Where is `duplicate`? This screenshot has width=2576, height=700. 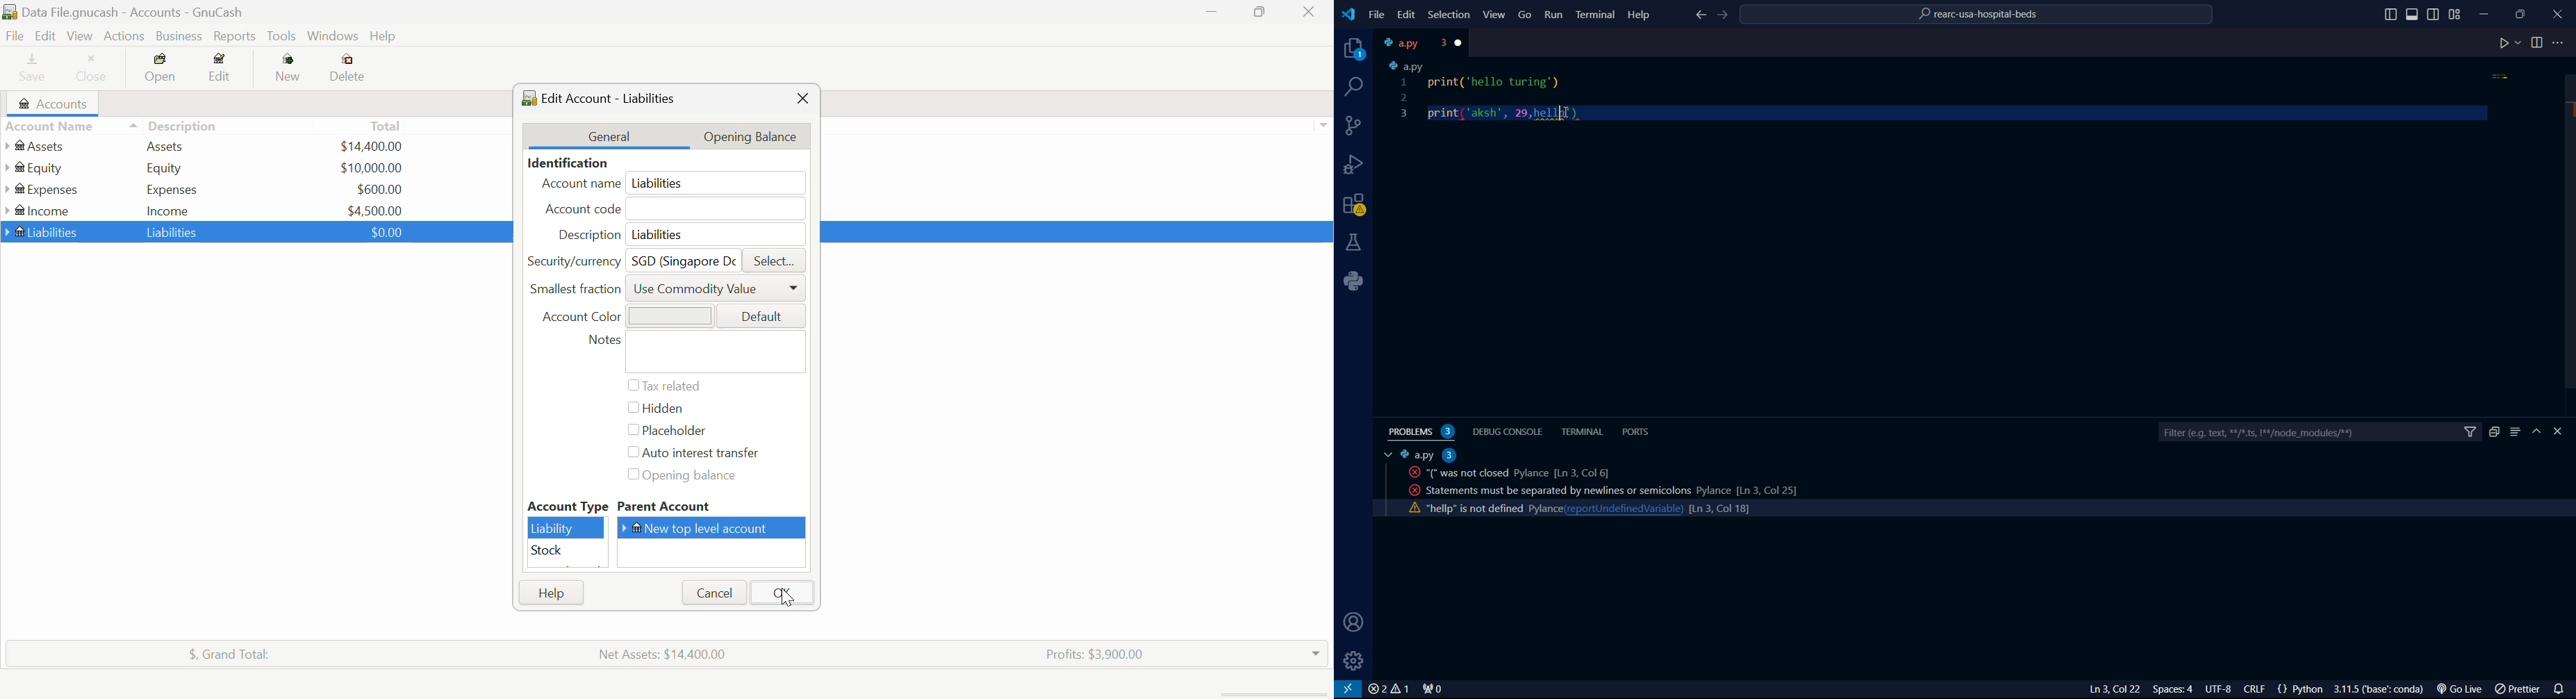 duplicate is located at coordinates (2494, 432).